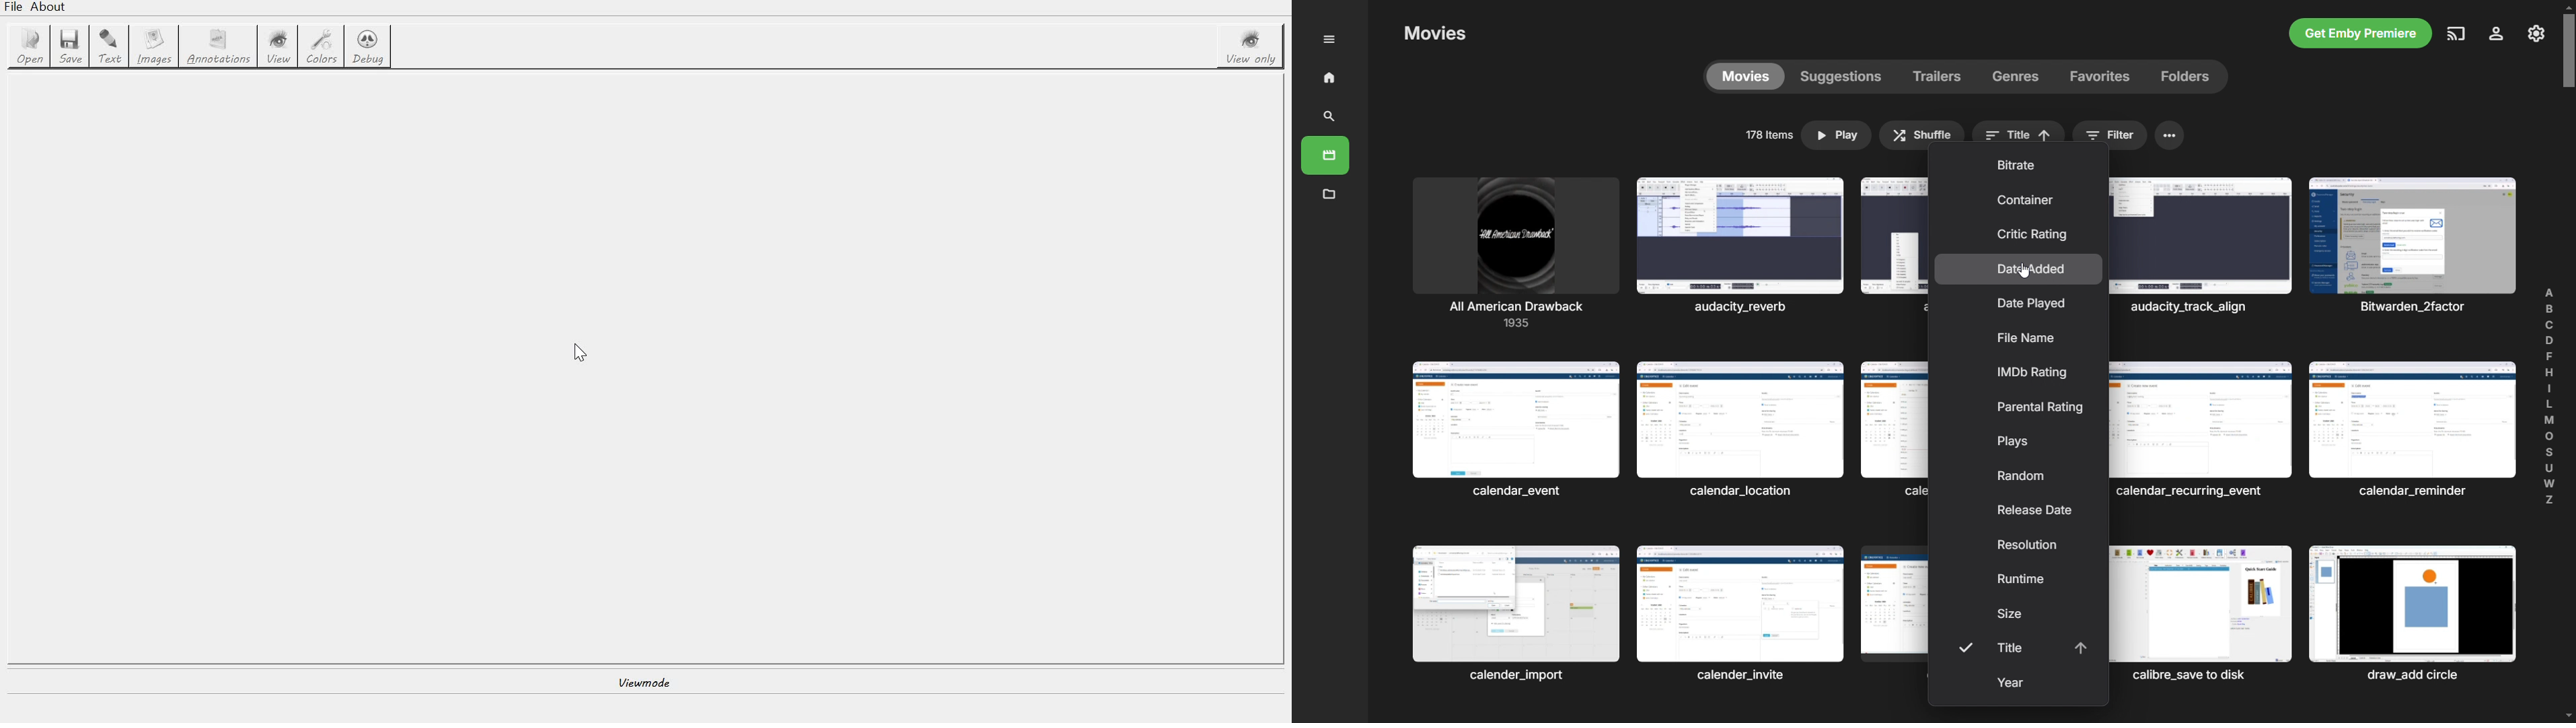  I want to click on sort by, so click(2018, 130).